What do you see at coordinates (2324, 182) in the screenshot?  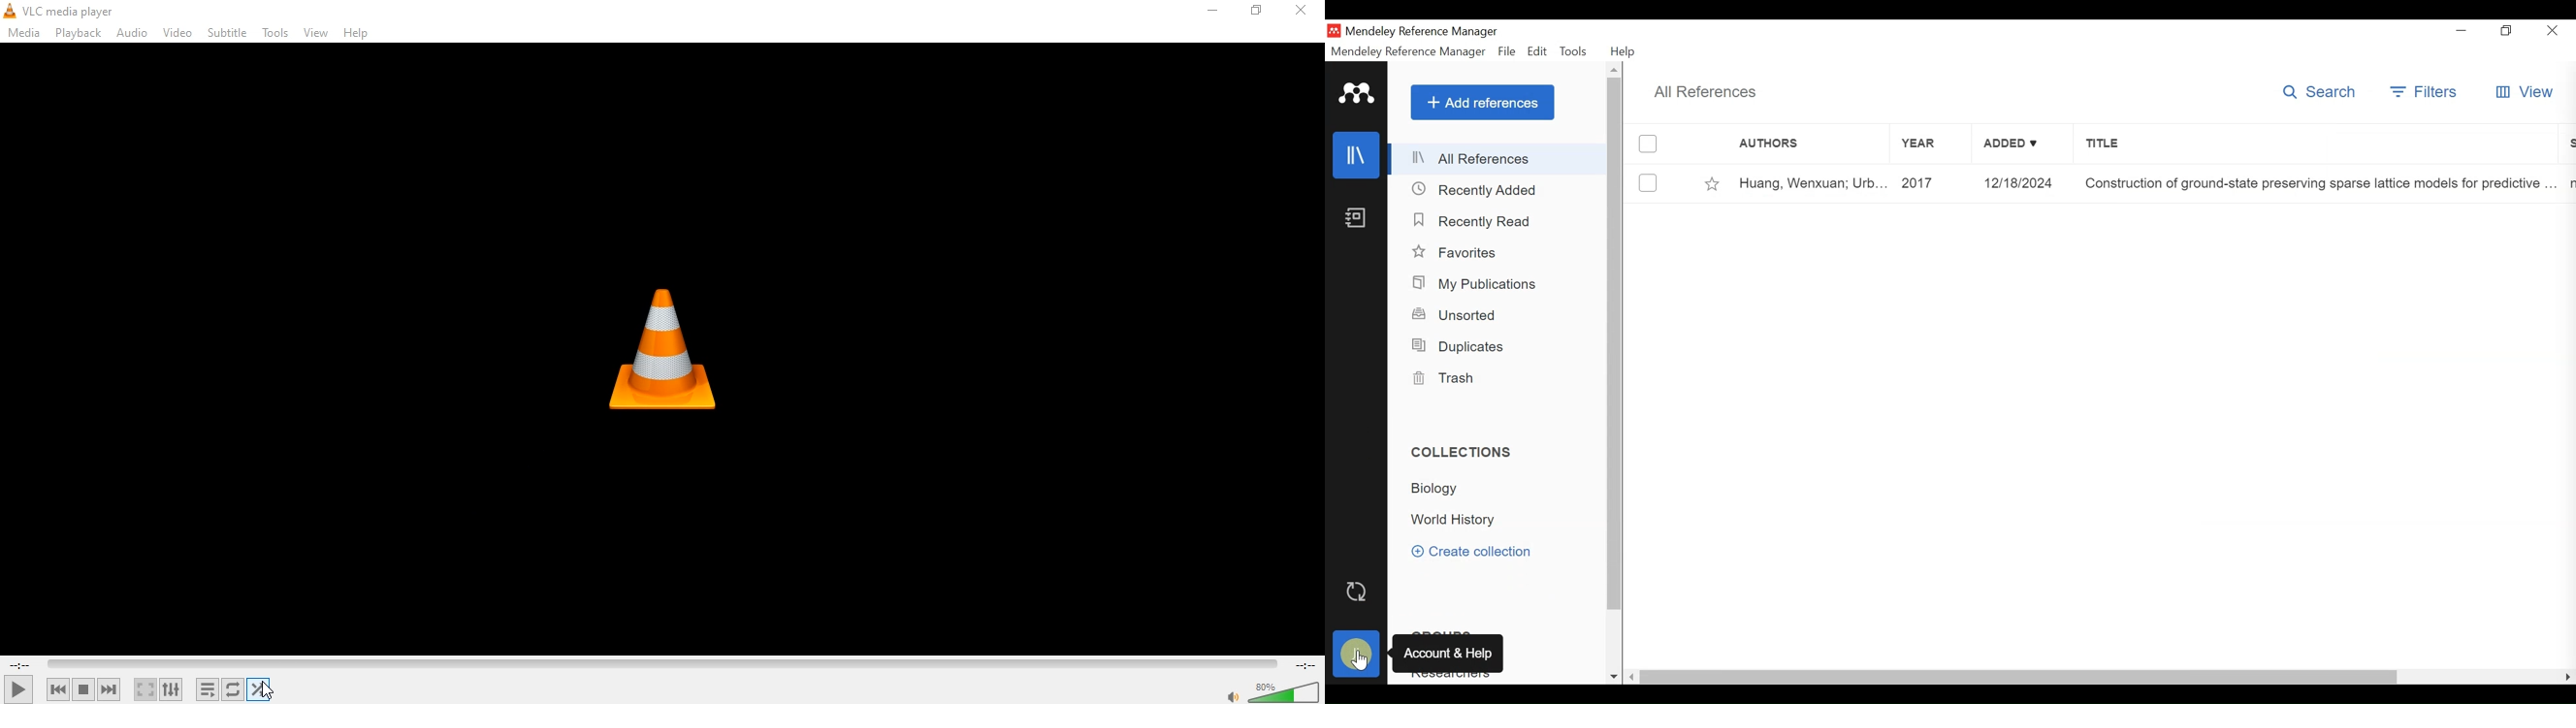 I see `Construction of ground-state preserving sparse lattice models for predictive ...` at bounding box center [2324, 182].